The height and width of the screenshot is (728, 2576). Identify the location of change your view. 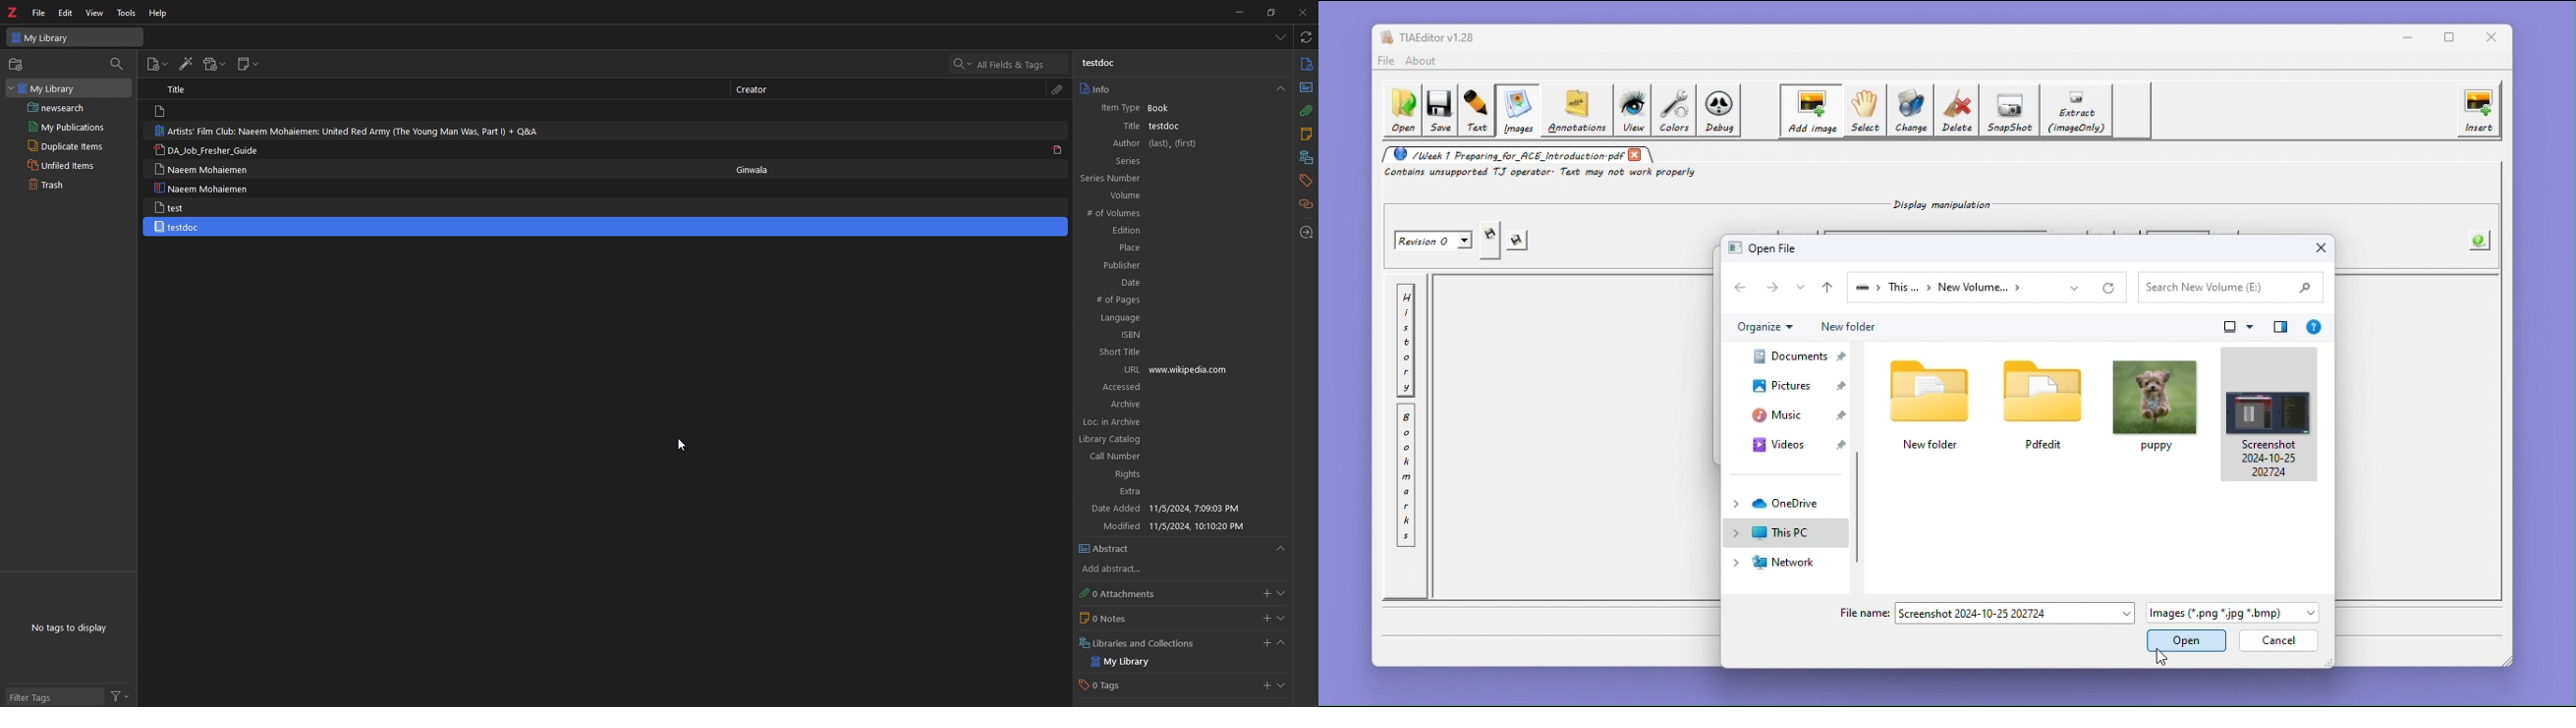
(2240, 327).